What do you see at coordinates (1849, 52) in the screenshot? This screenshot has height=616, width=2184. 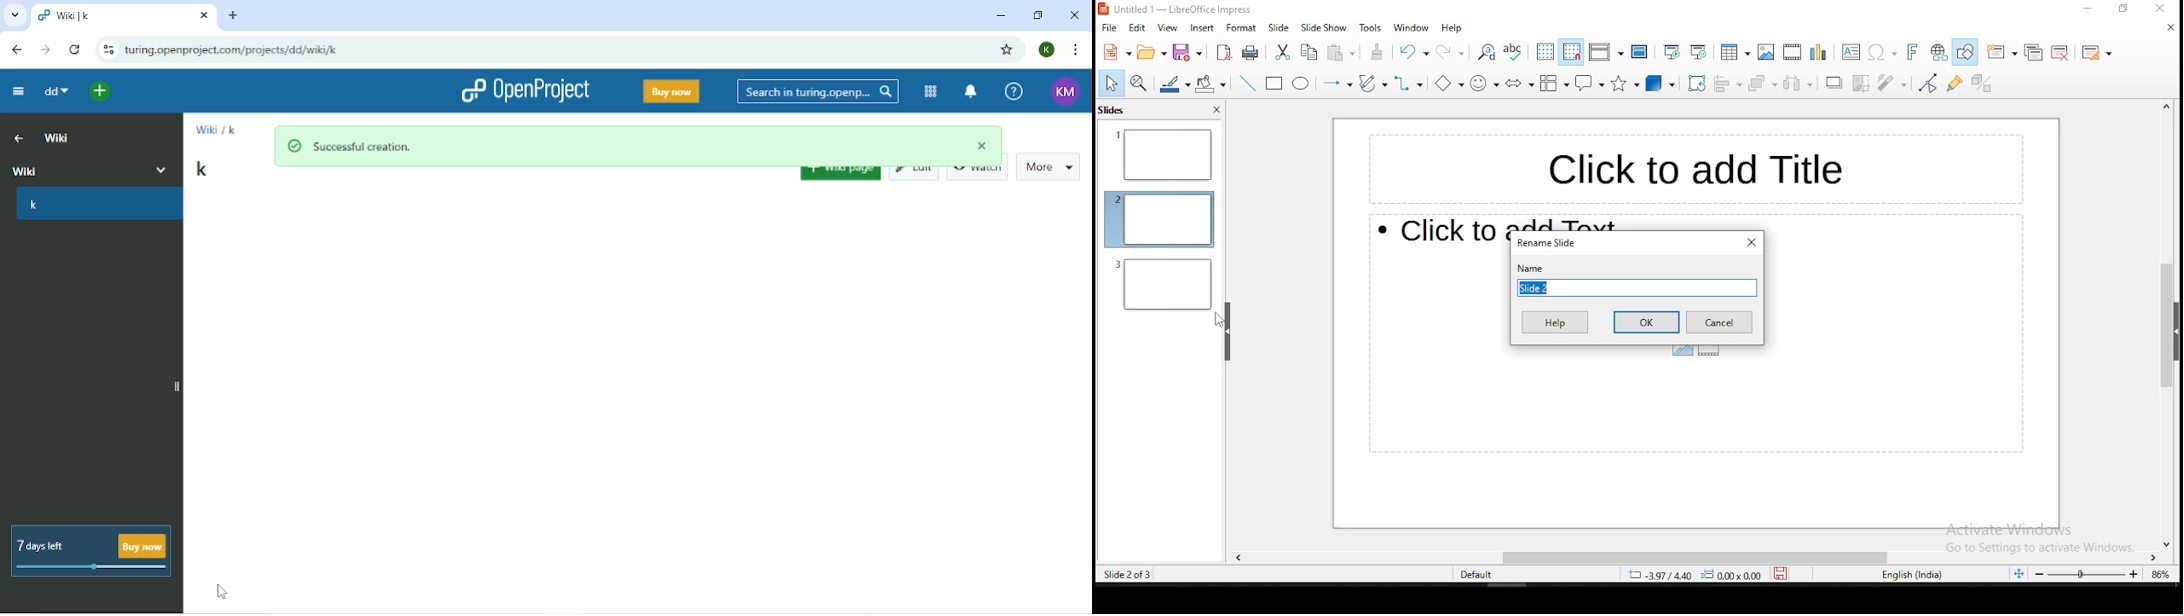 I see `text box` at bounding box center [1849, 52].